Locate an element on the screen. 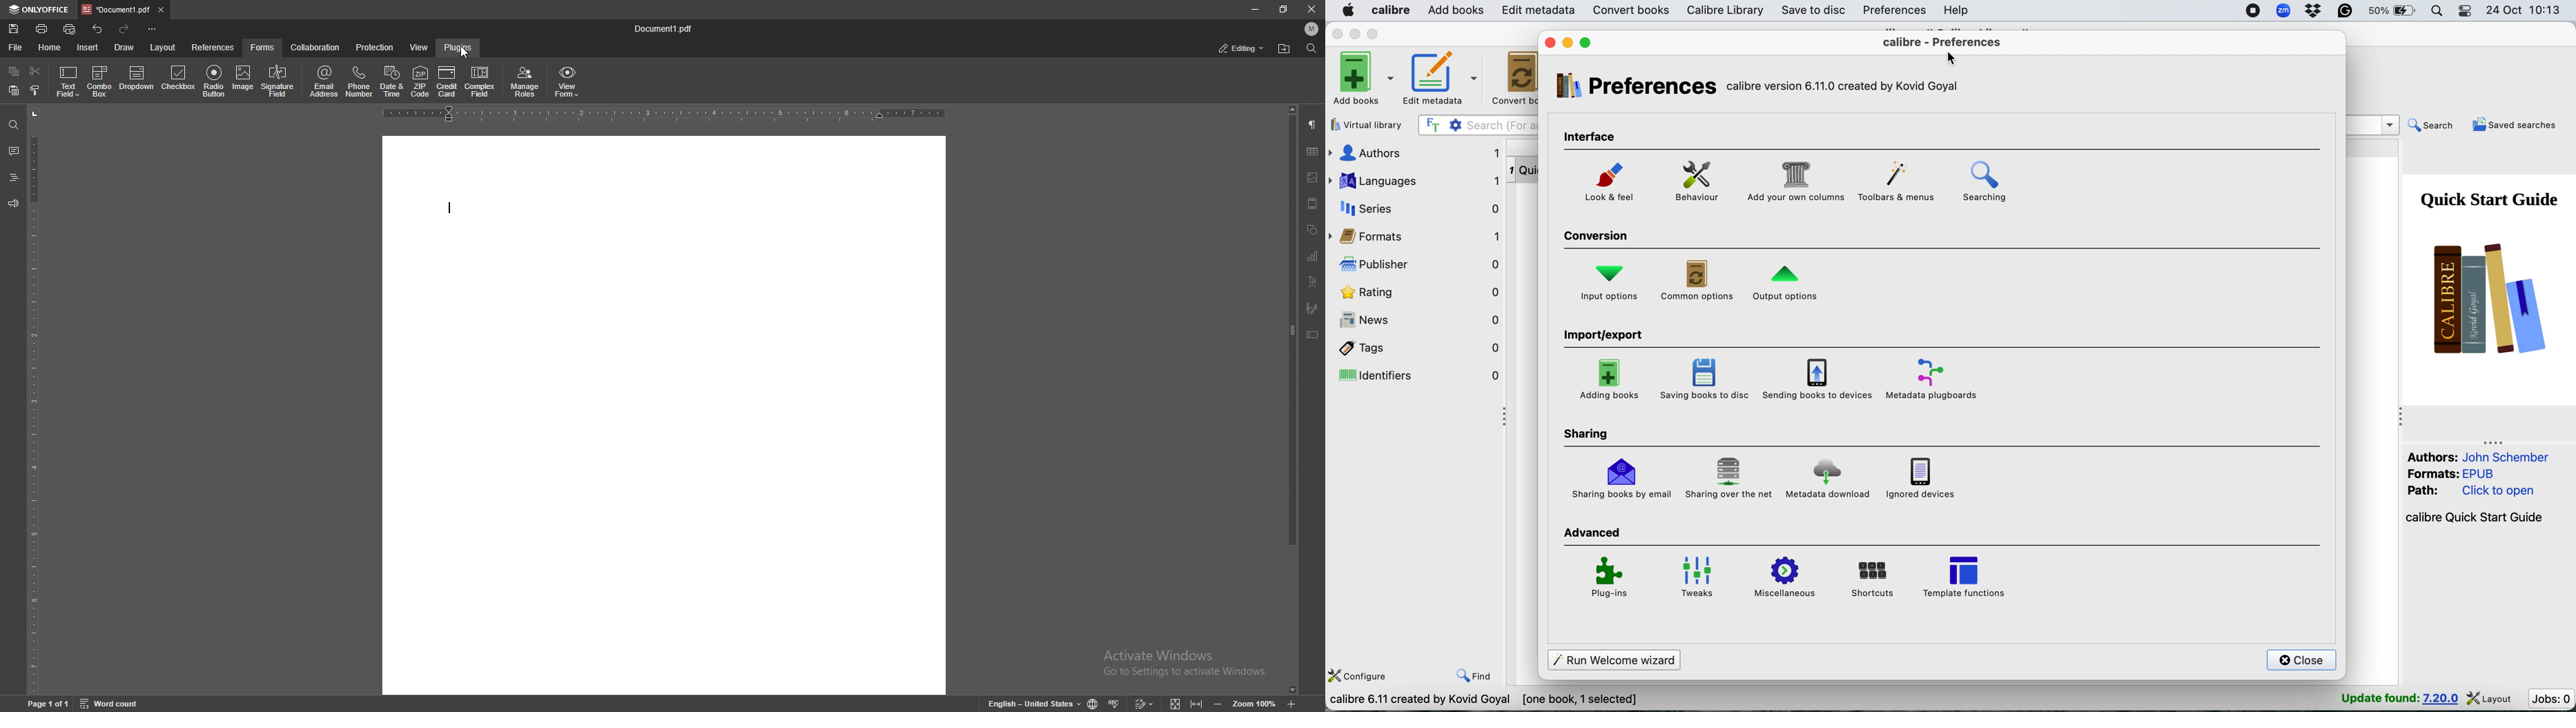 The height and width of the screenshot is (728, 2576). edit metadata is located at coordinates (1440, 79).